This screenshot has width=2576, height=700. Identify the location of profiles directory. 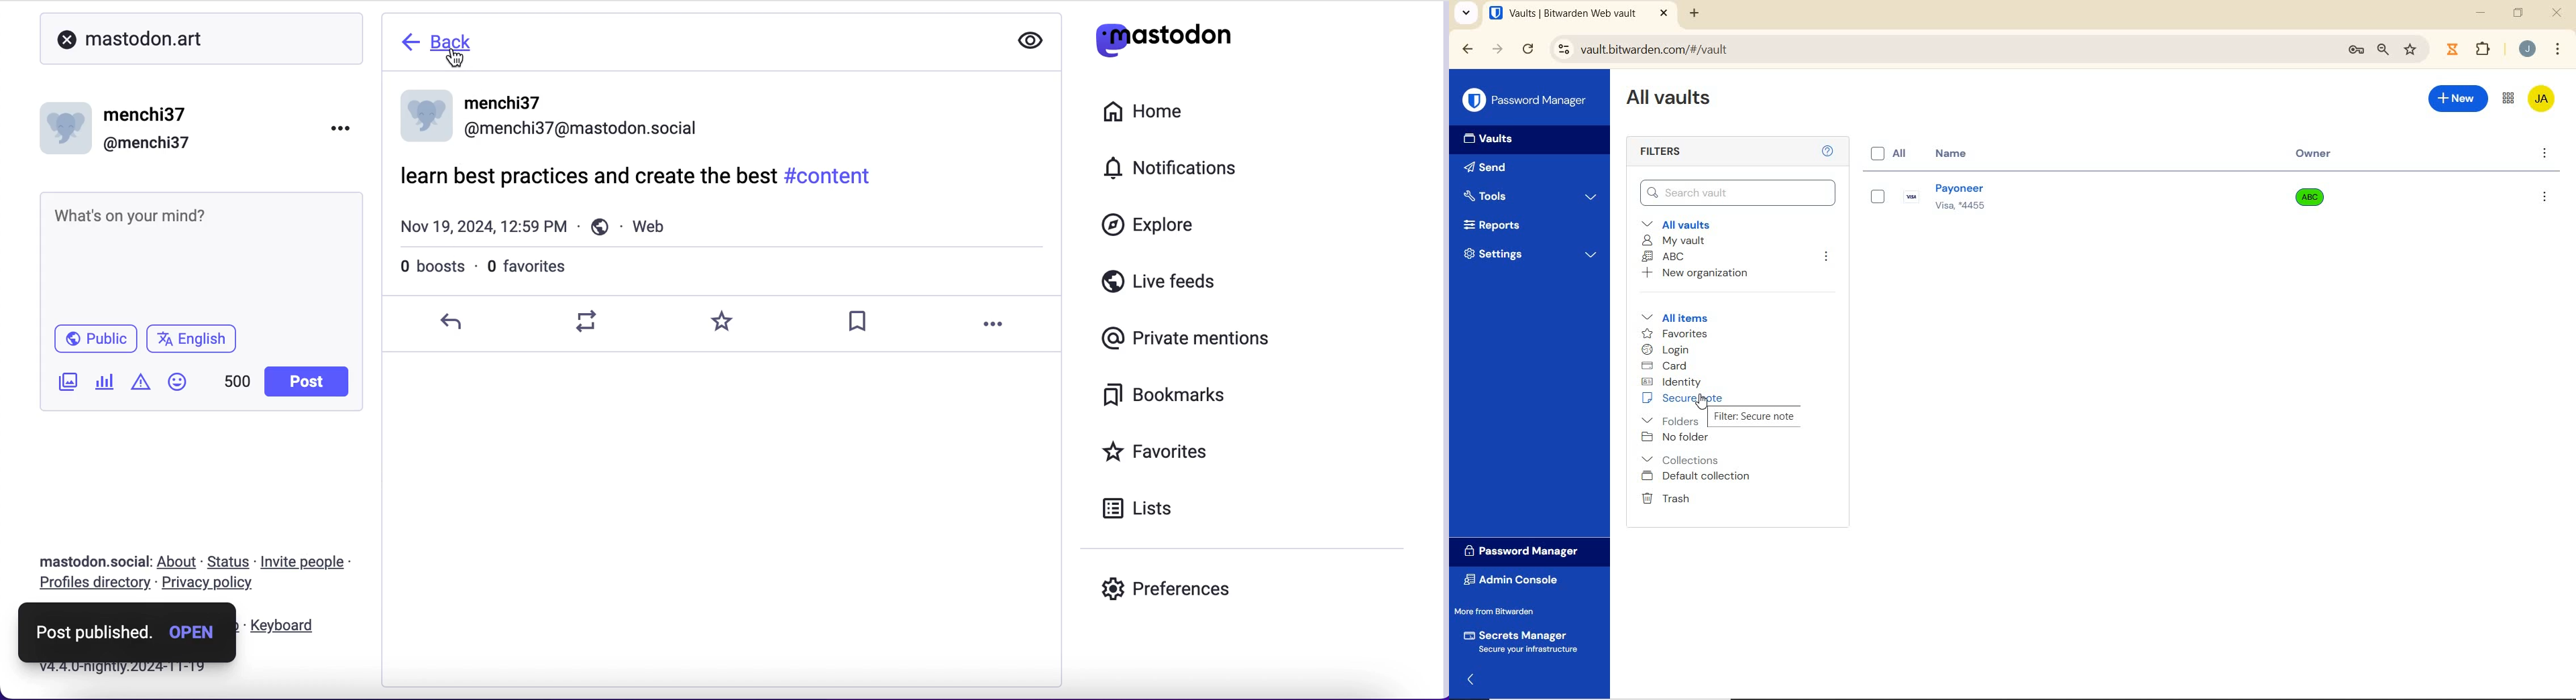
(91, 585).